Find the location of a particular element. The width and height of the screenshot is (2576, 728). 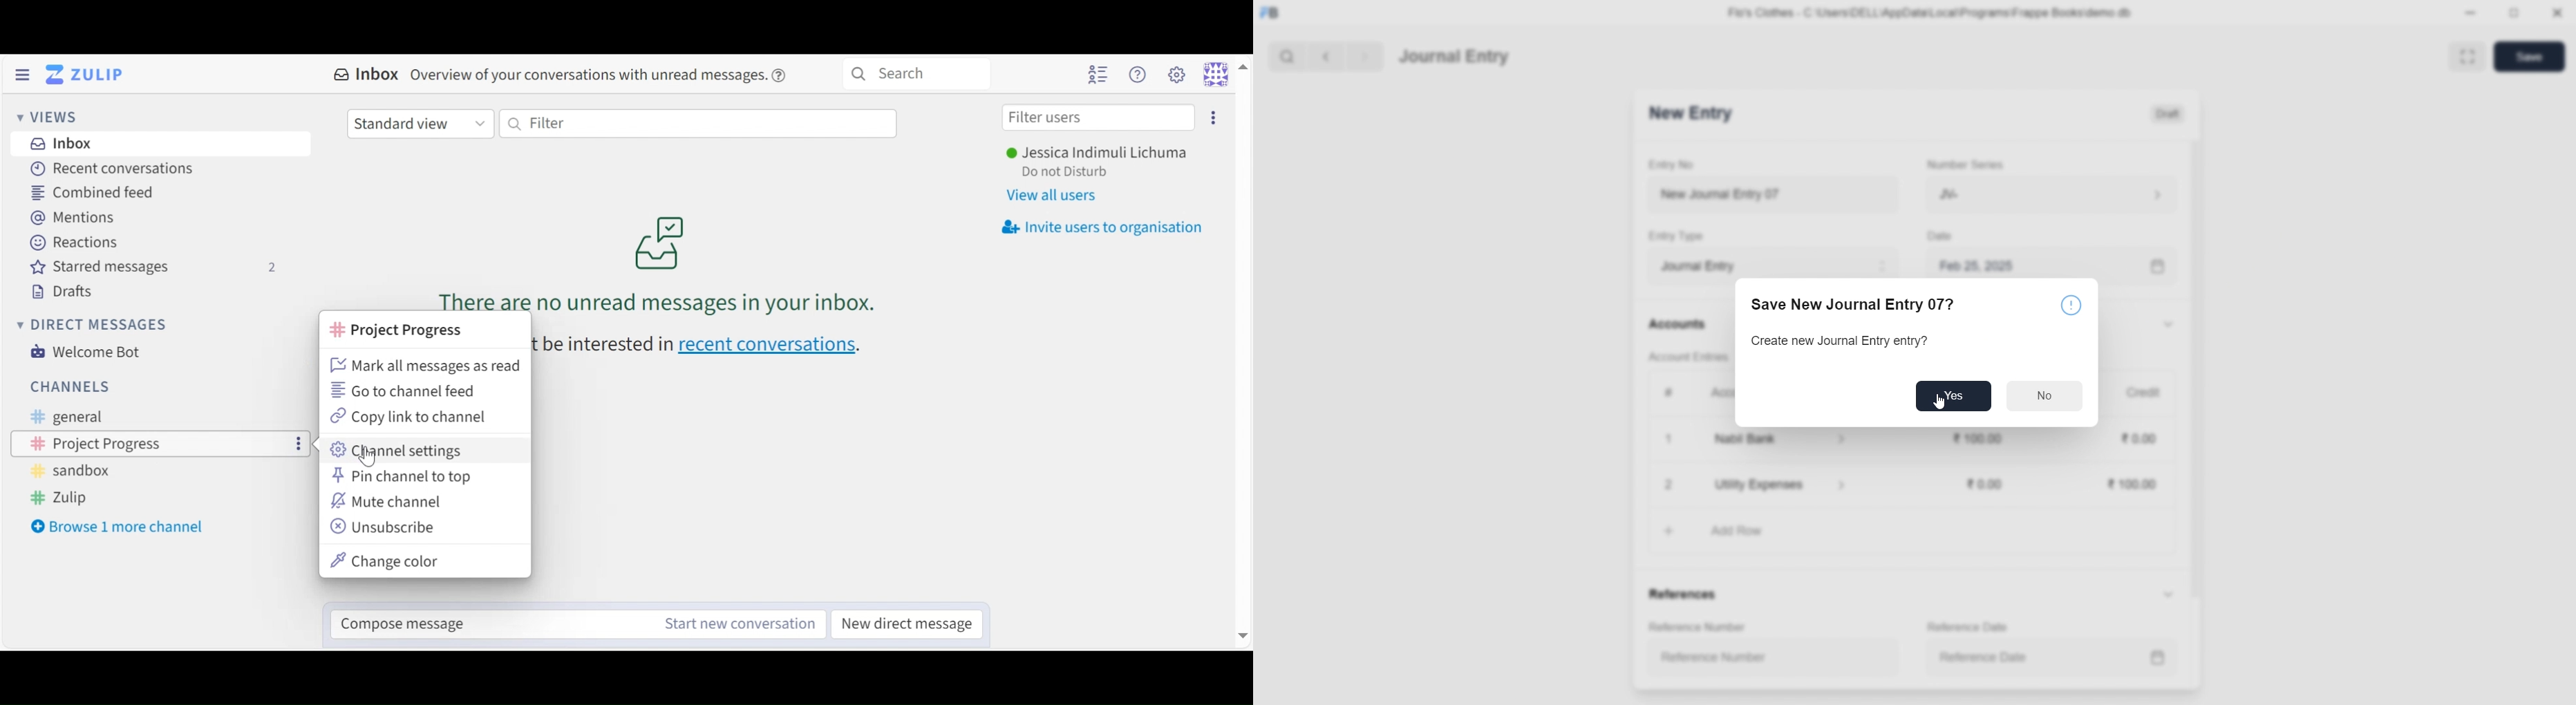

Filter user is located at coordinates (1096, 118).